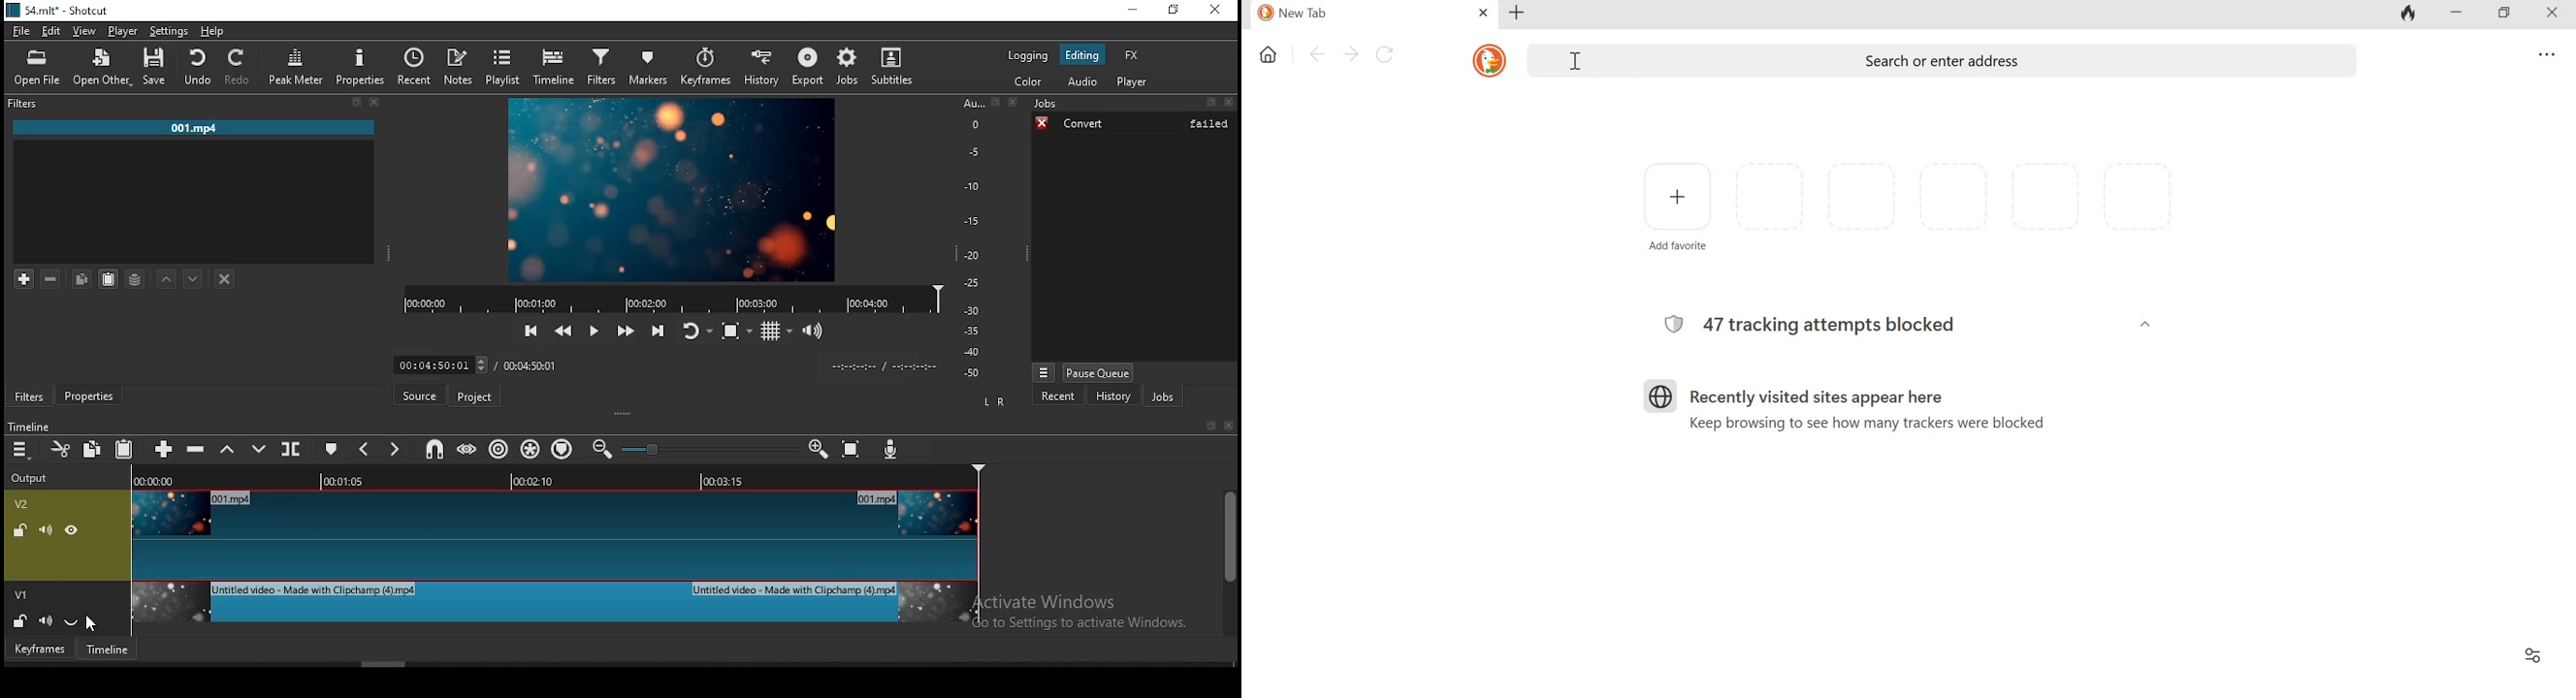 This screenshot has height=700, width=2576. I want to click on bookmark, so click(1212, 426).